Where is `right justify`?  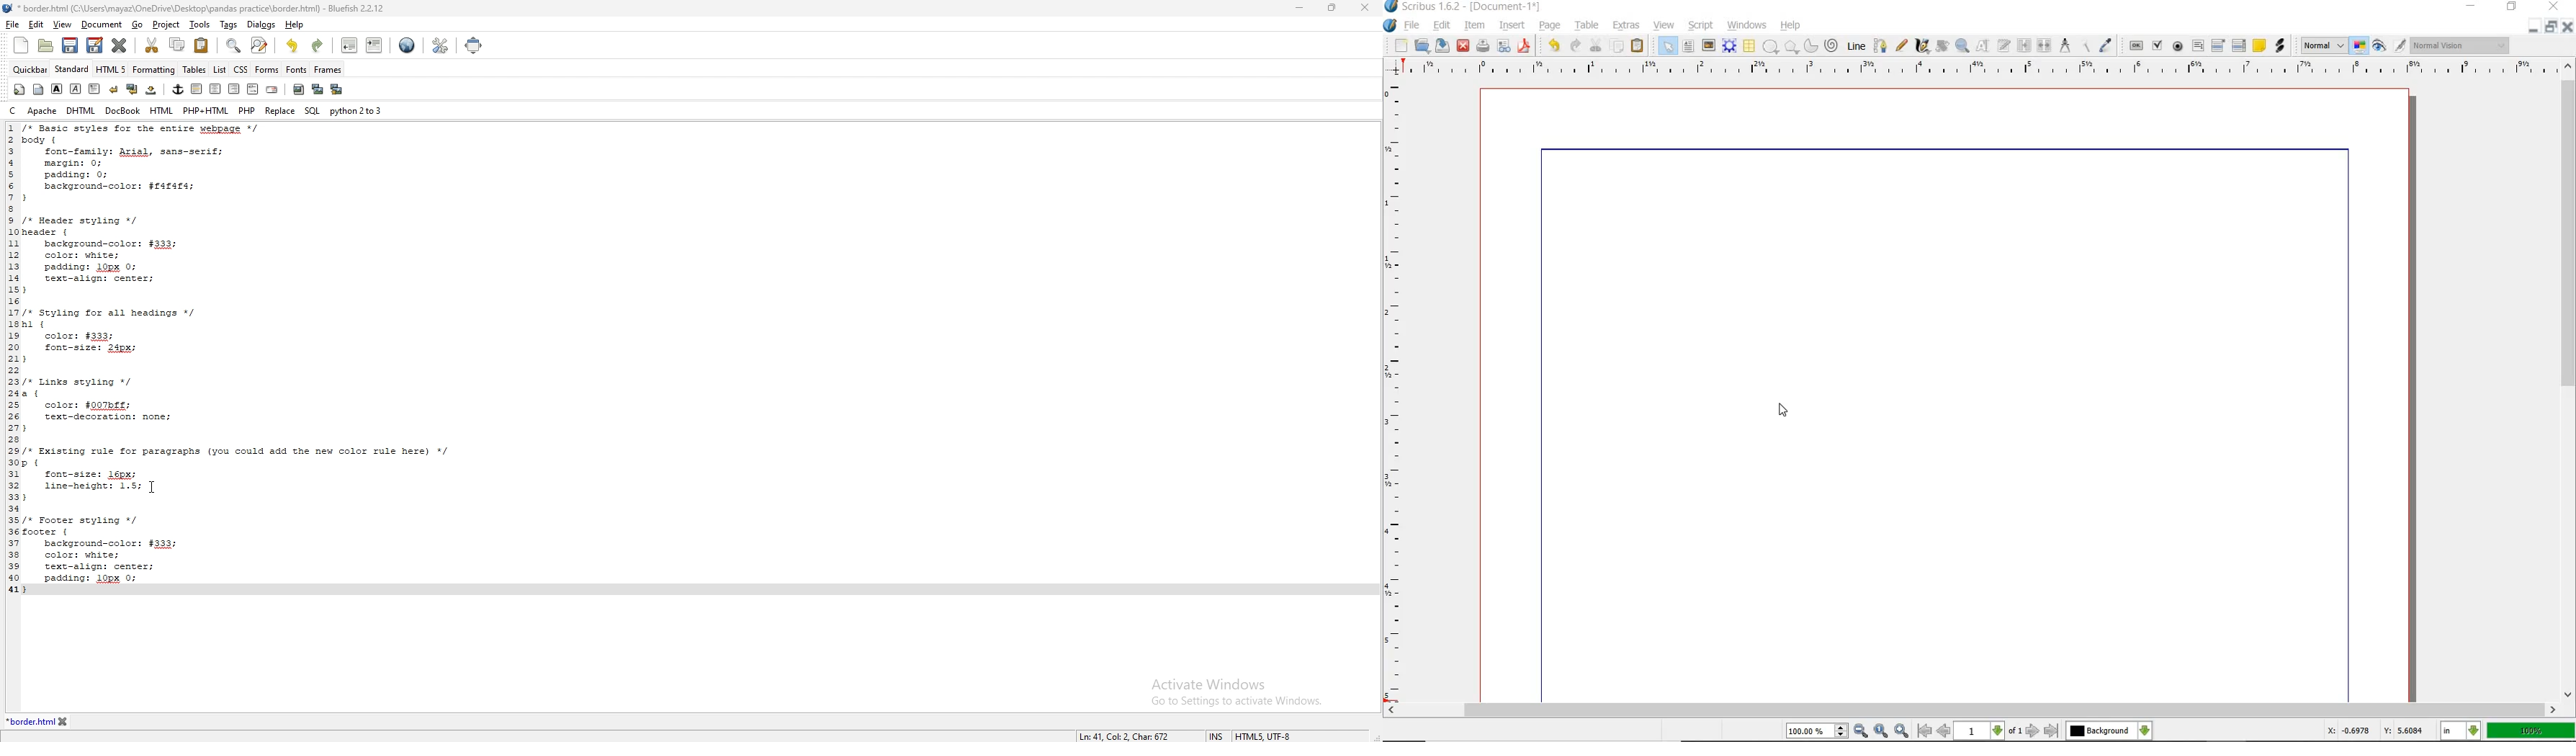 right justify is located at coordinates (235, 89).